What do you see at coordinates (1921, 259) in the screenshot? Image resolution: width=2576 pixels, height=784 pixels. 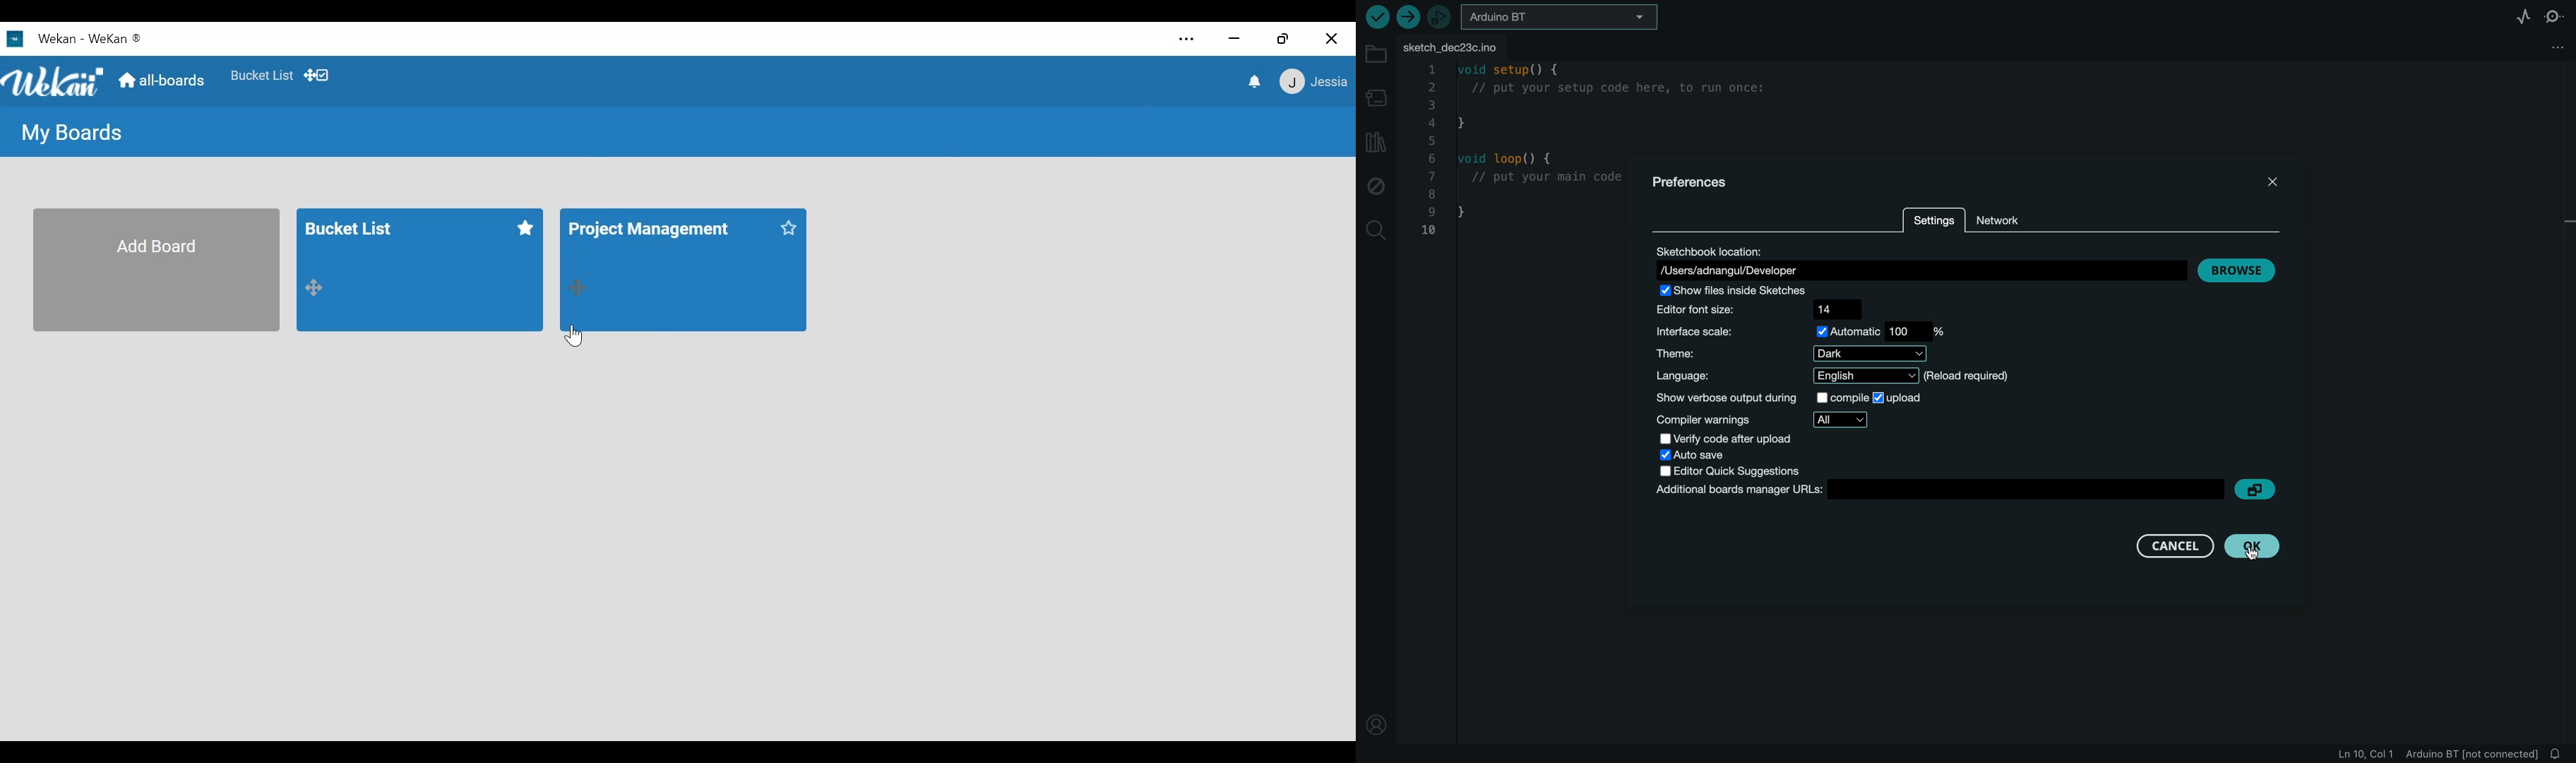 I see `location` at bounding box center [1921, 259].